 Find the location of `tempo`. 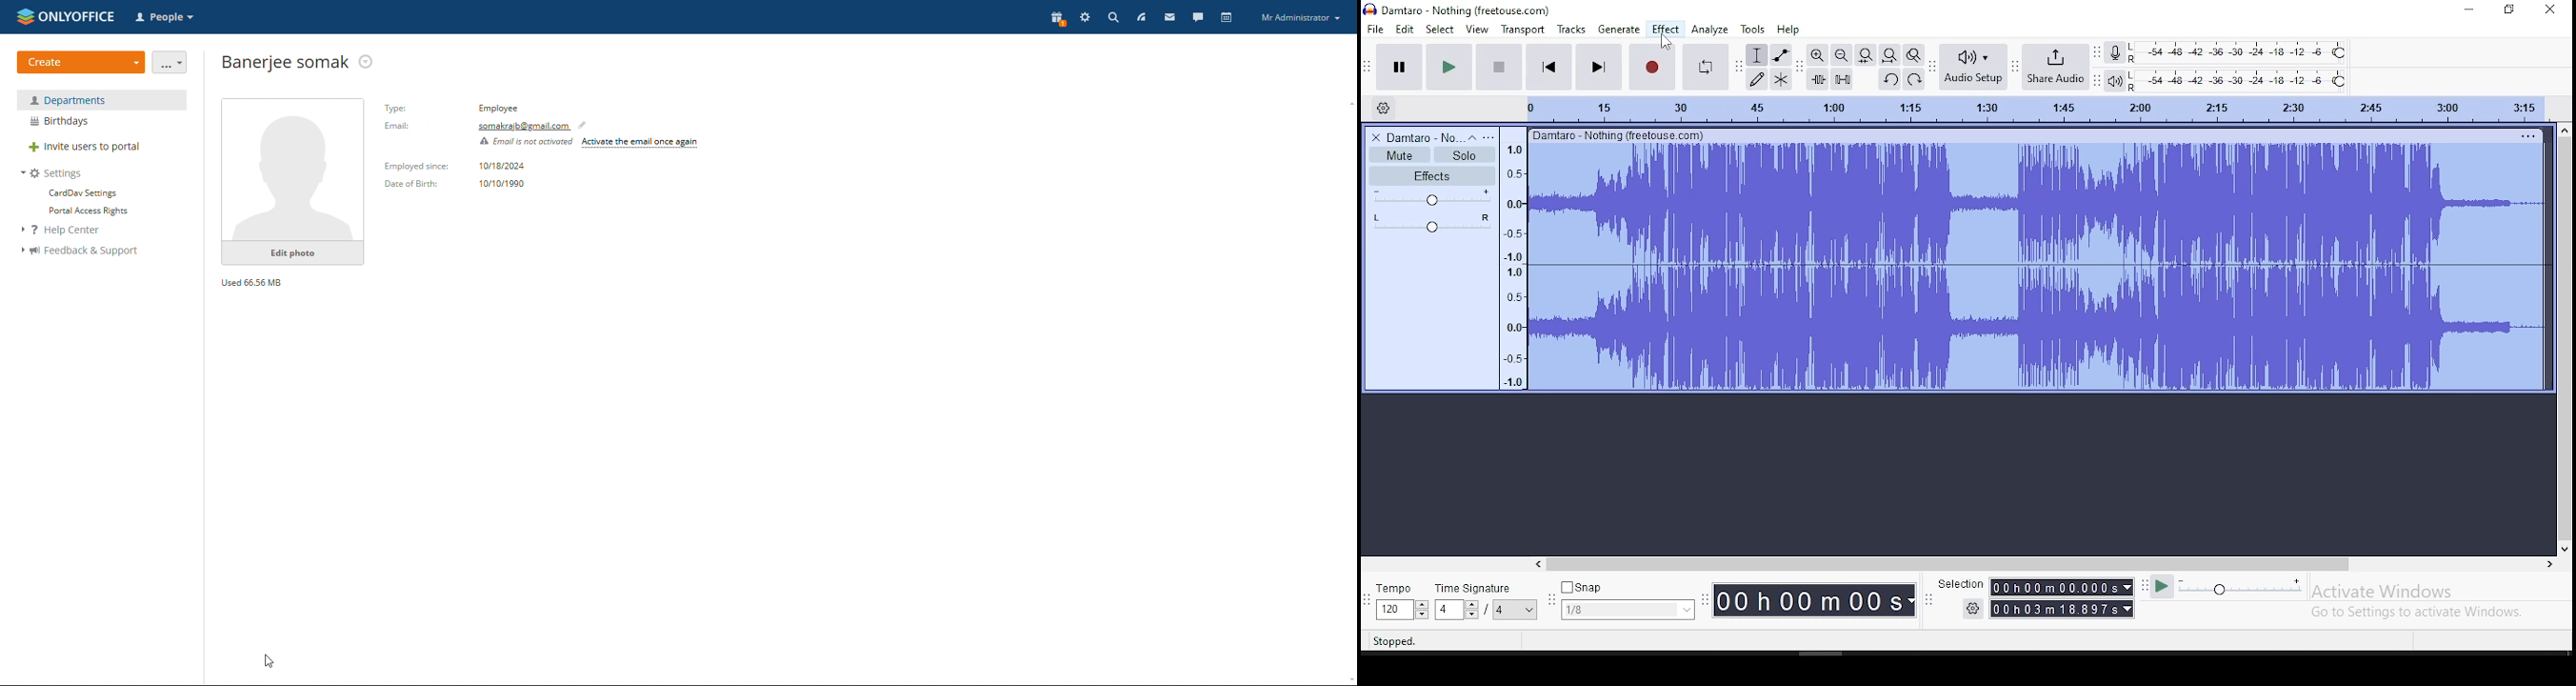

tempo is located at coordinates (1399, 599).